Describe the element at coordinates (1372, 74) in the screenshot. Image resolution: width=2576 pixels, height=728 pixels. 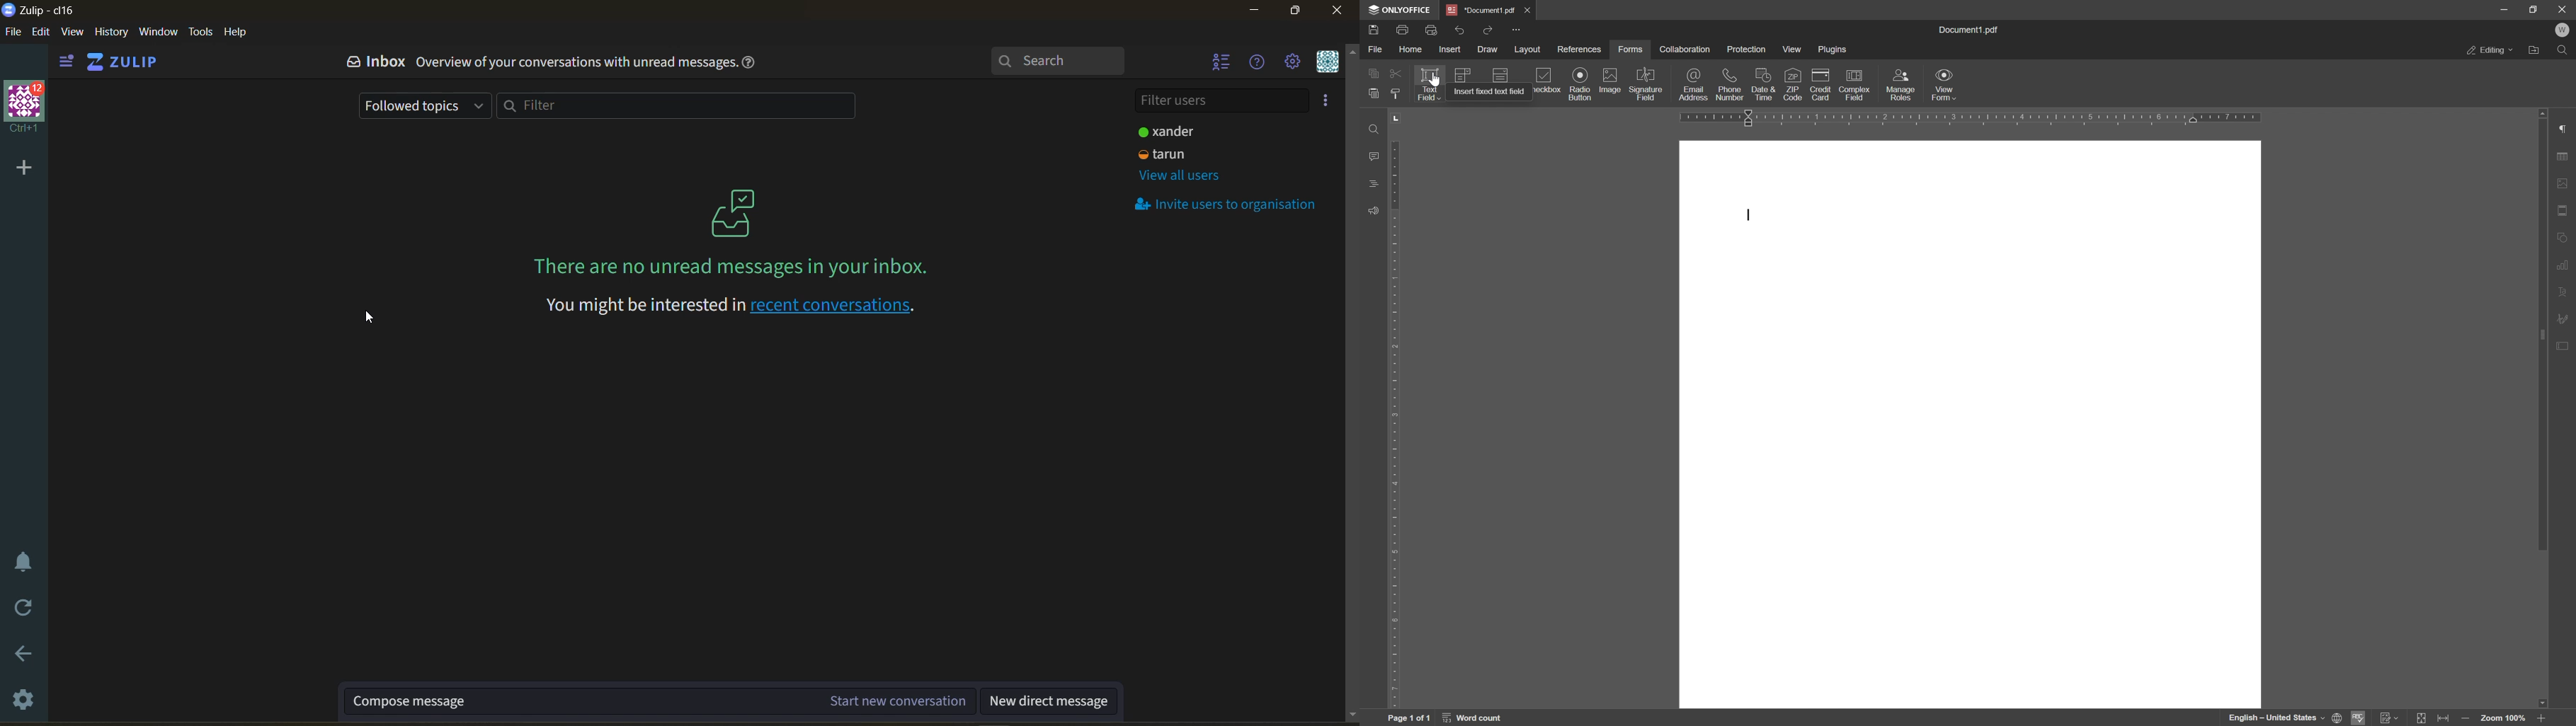
I see `copy` at that location.